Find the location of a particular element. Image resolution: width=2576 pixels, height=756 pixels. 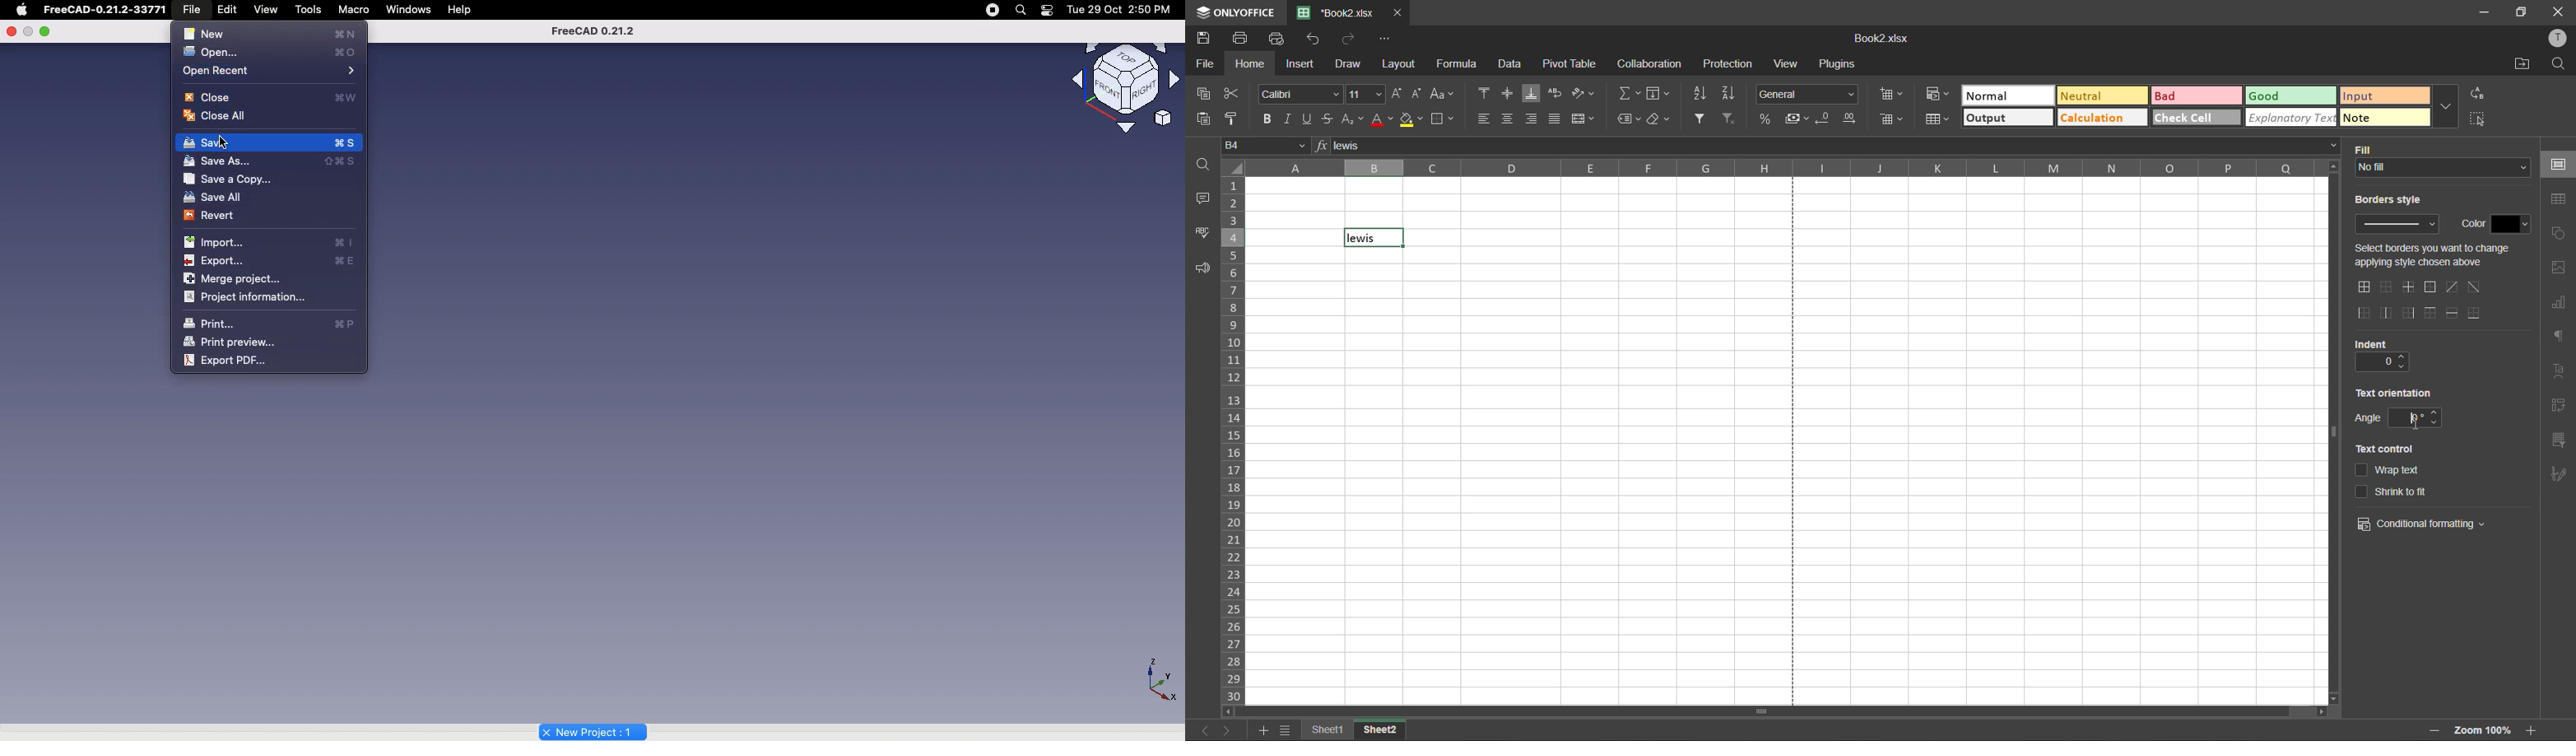

Open  is located at coordinates (273, 53).